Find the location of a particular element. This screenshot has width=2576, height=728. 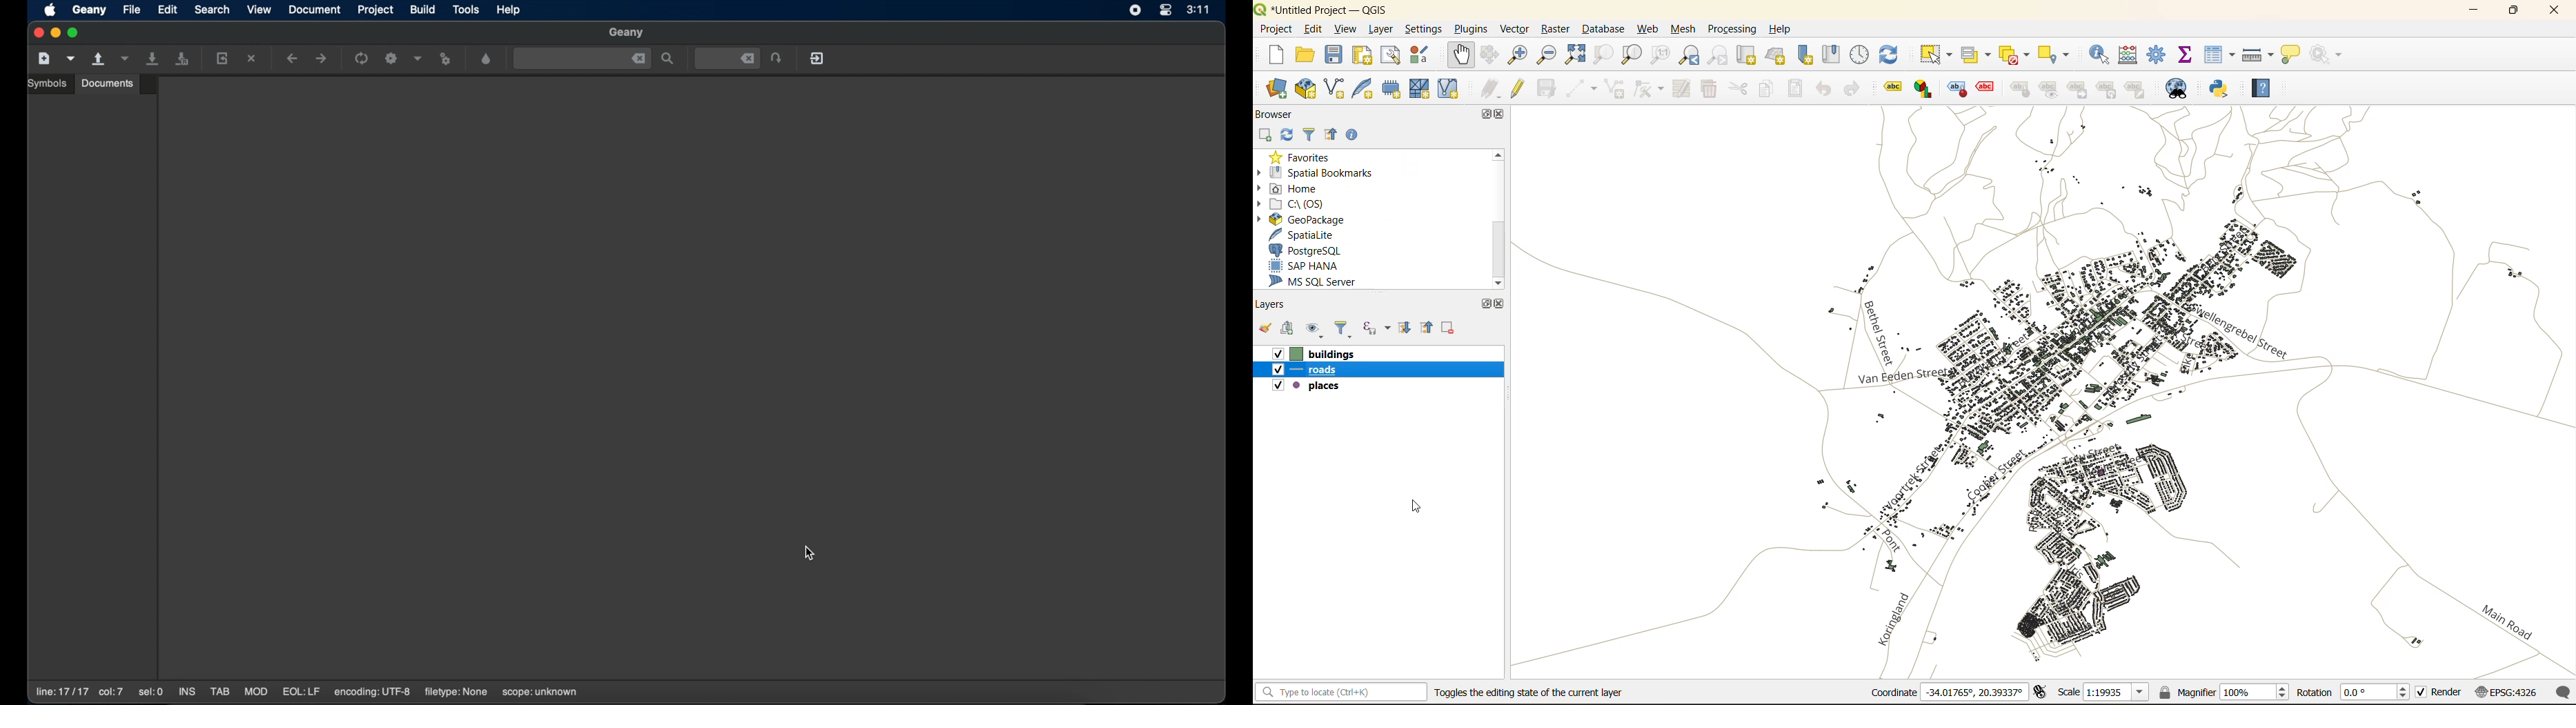

pin\unpin labels and diagrams is located at coordinates (2019, 89).